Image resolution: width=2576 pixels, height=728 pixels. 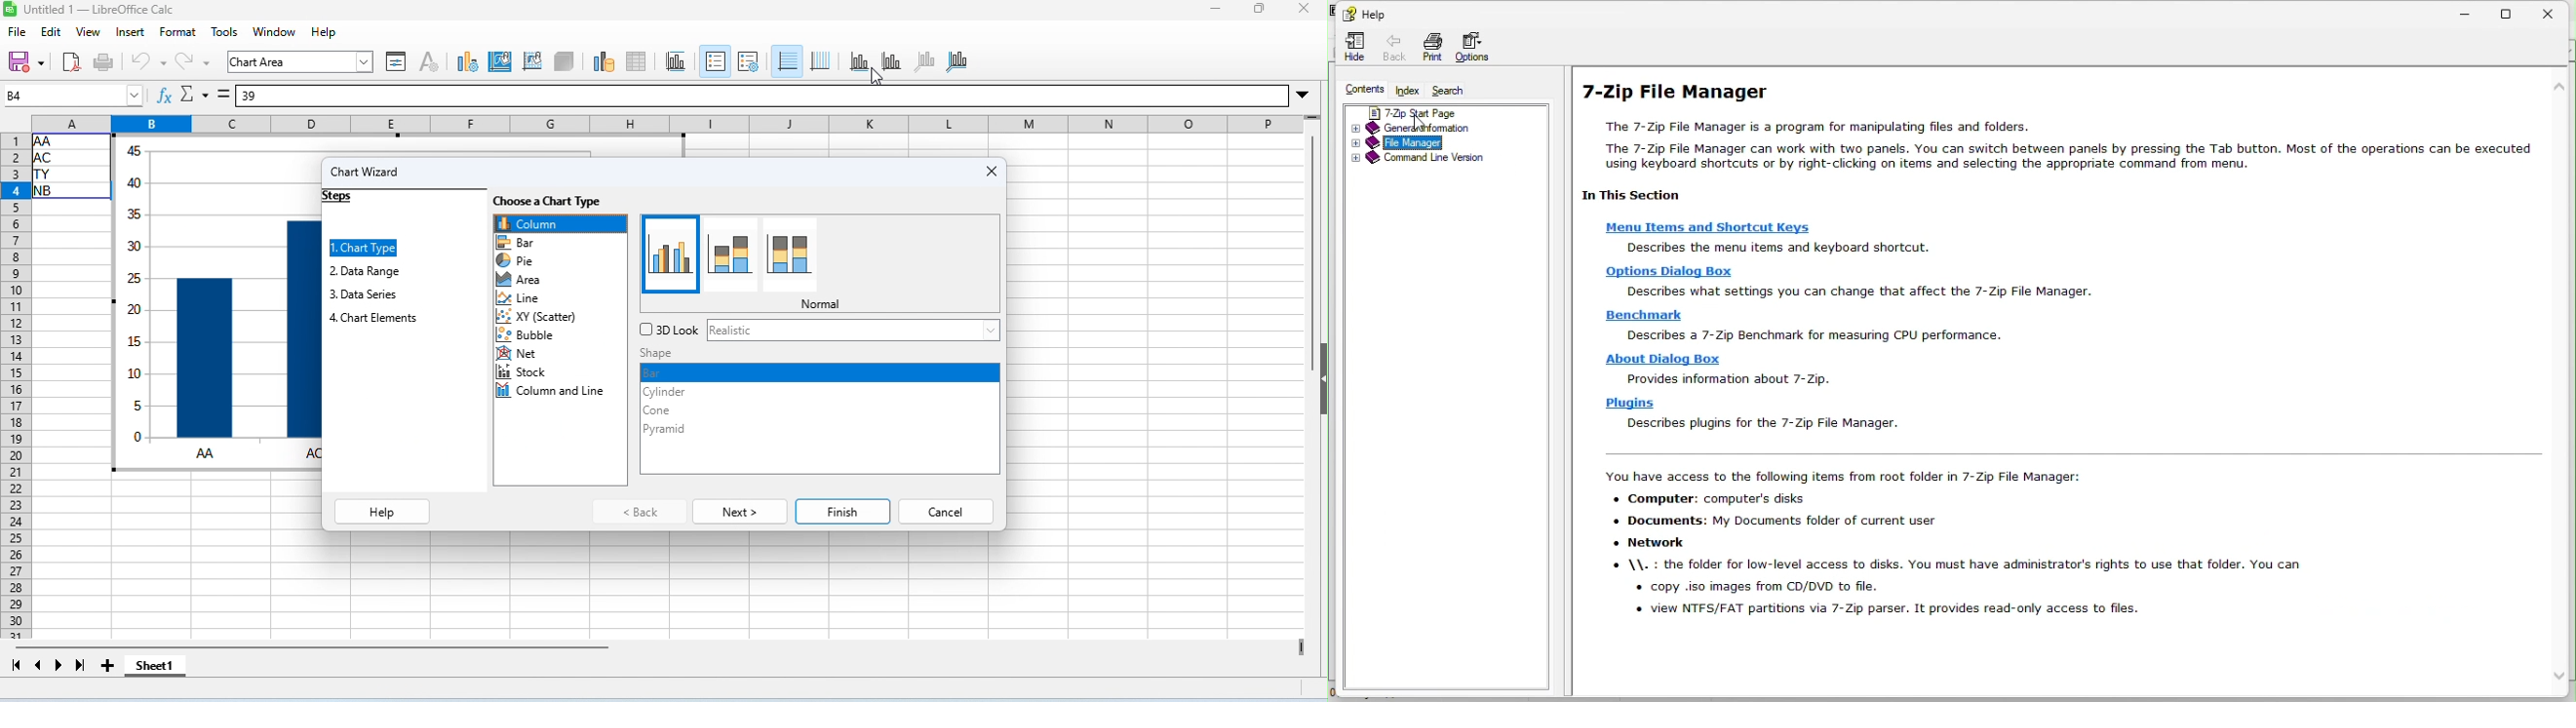 What do you see at coordinates (166, 95) in the screenshot?
I see `function wizard` at bounding box center [166, 95].